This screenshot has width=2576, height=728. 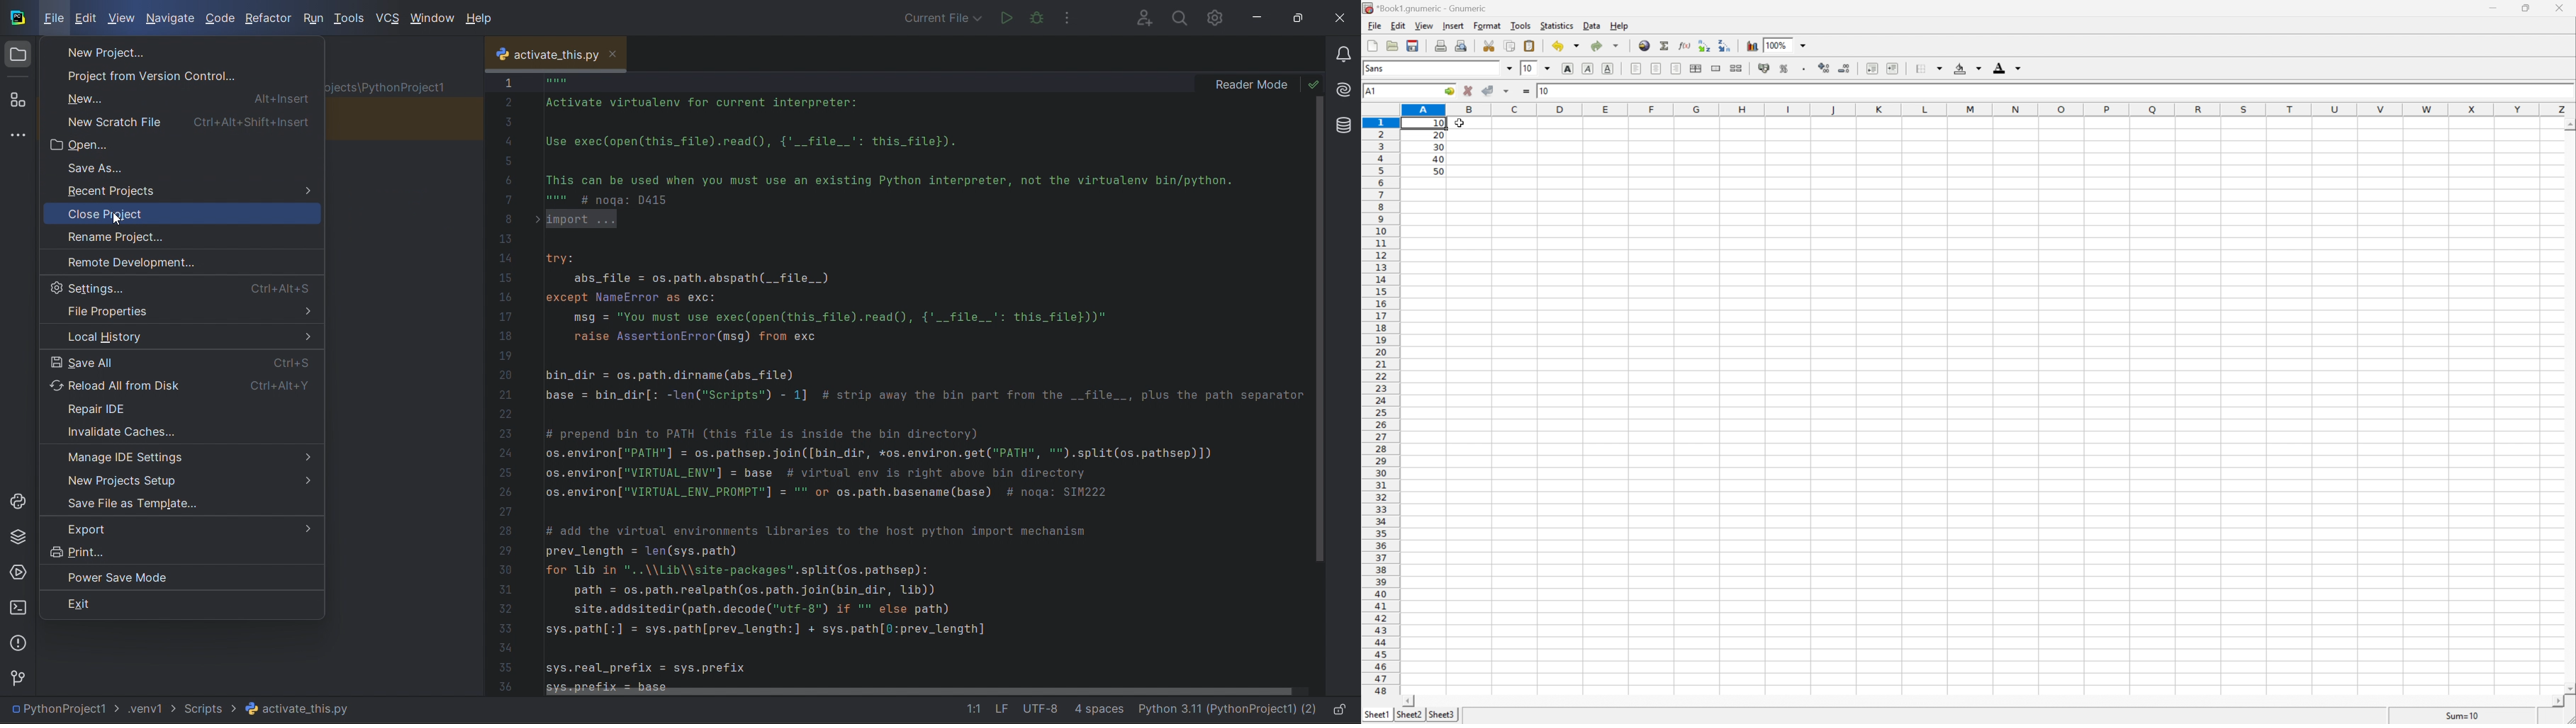 I want to click on Paste clipboard, so click(x=1529, y=46).